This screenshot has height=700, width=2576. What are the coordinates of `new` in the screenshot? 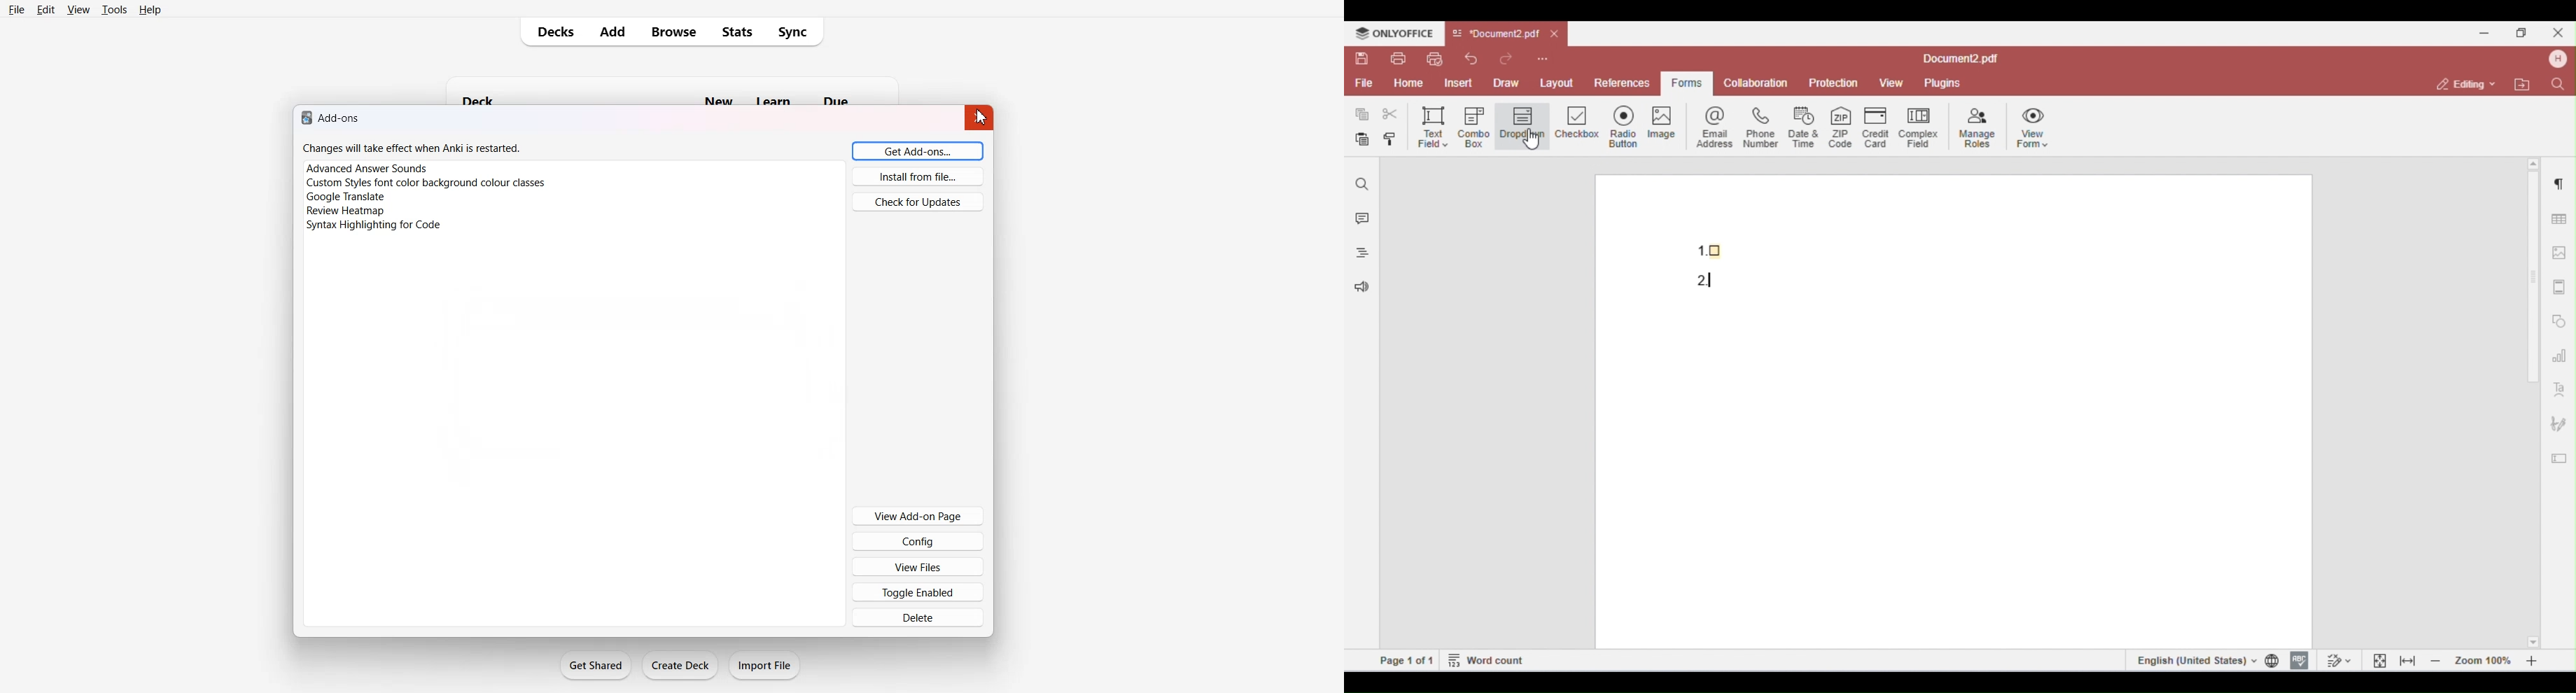 It's located at (720, 99).